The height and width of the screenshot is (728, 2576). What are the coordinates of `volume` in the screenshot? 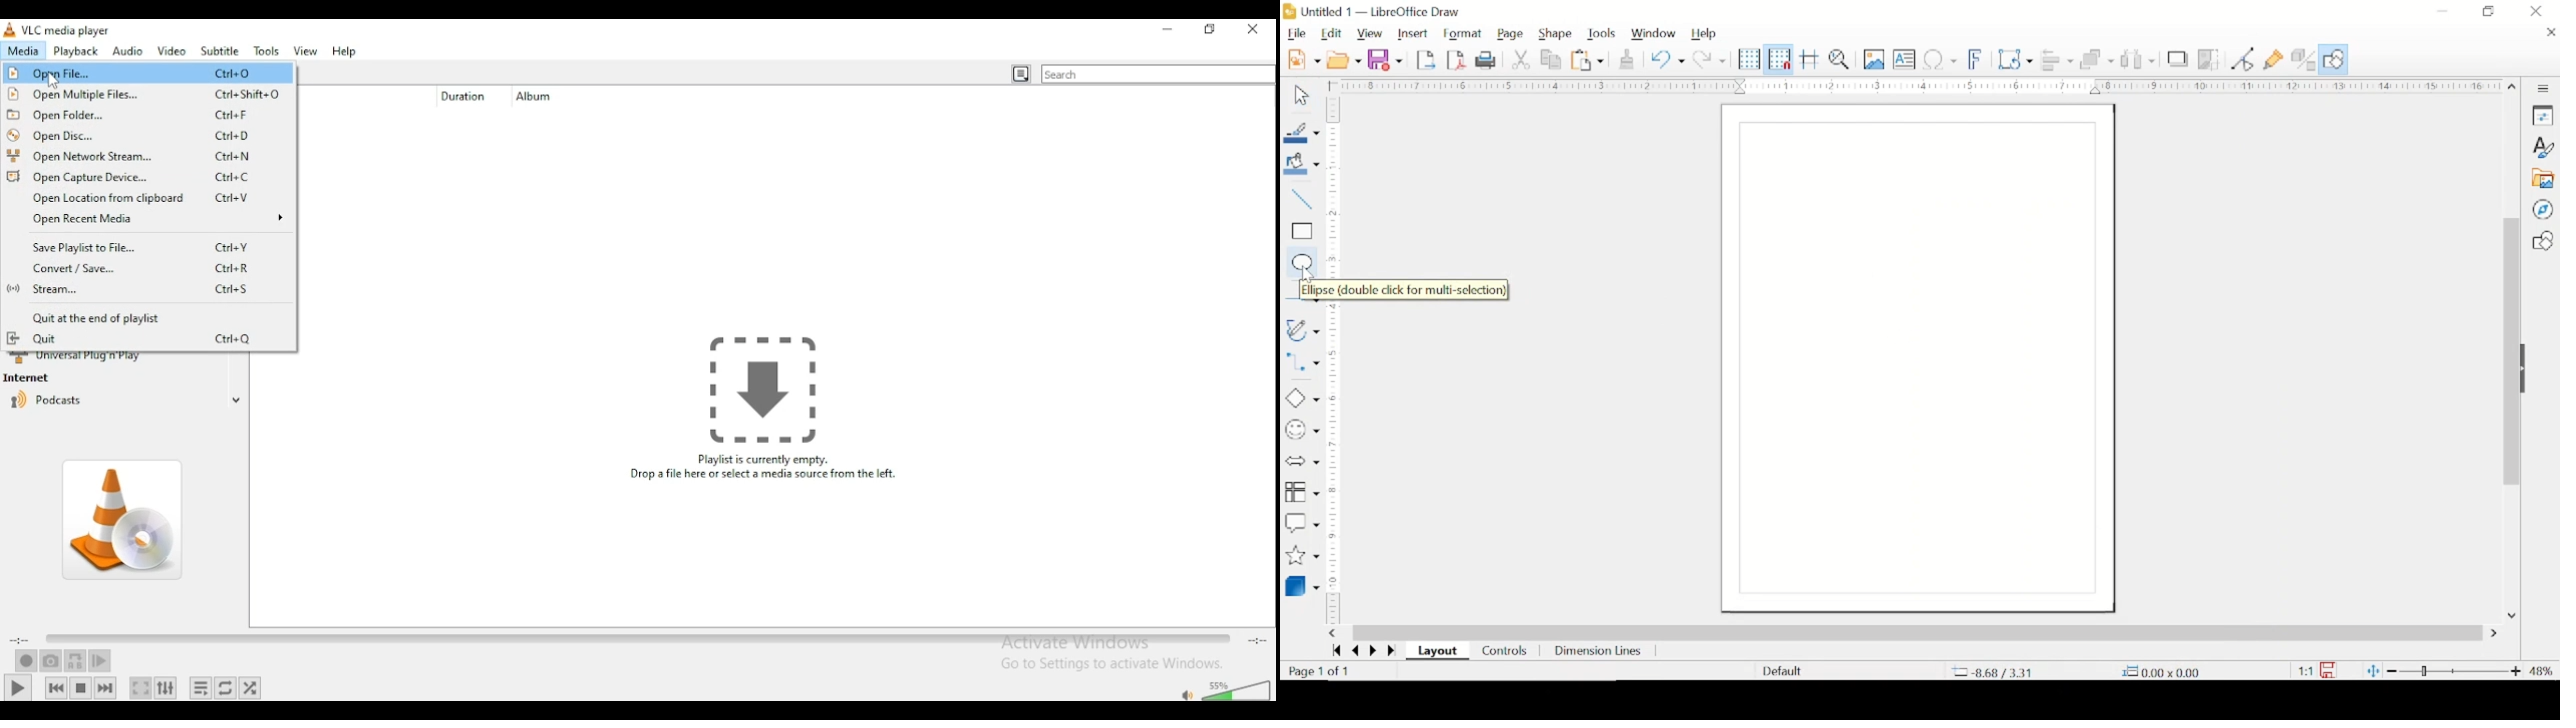 It's located at (1238, 691).